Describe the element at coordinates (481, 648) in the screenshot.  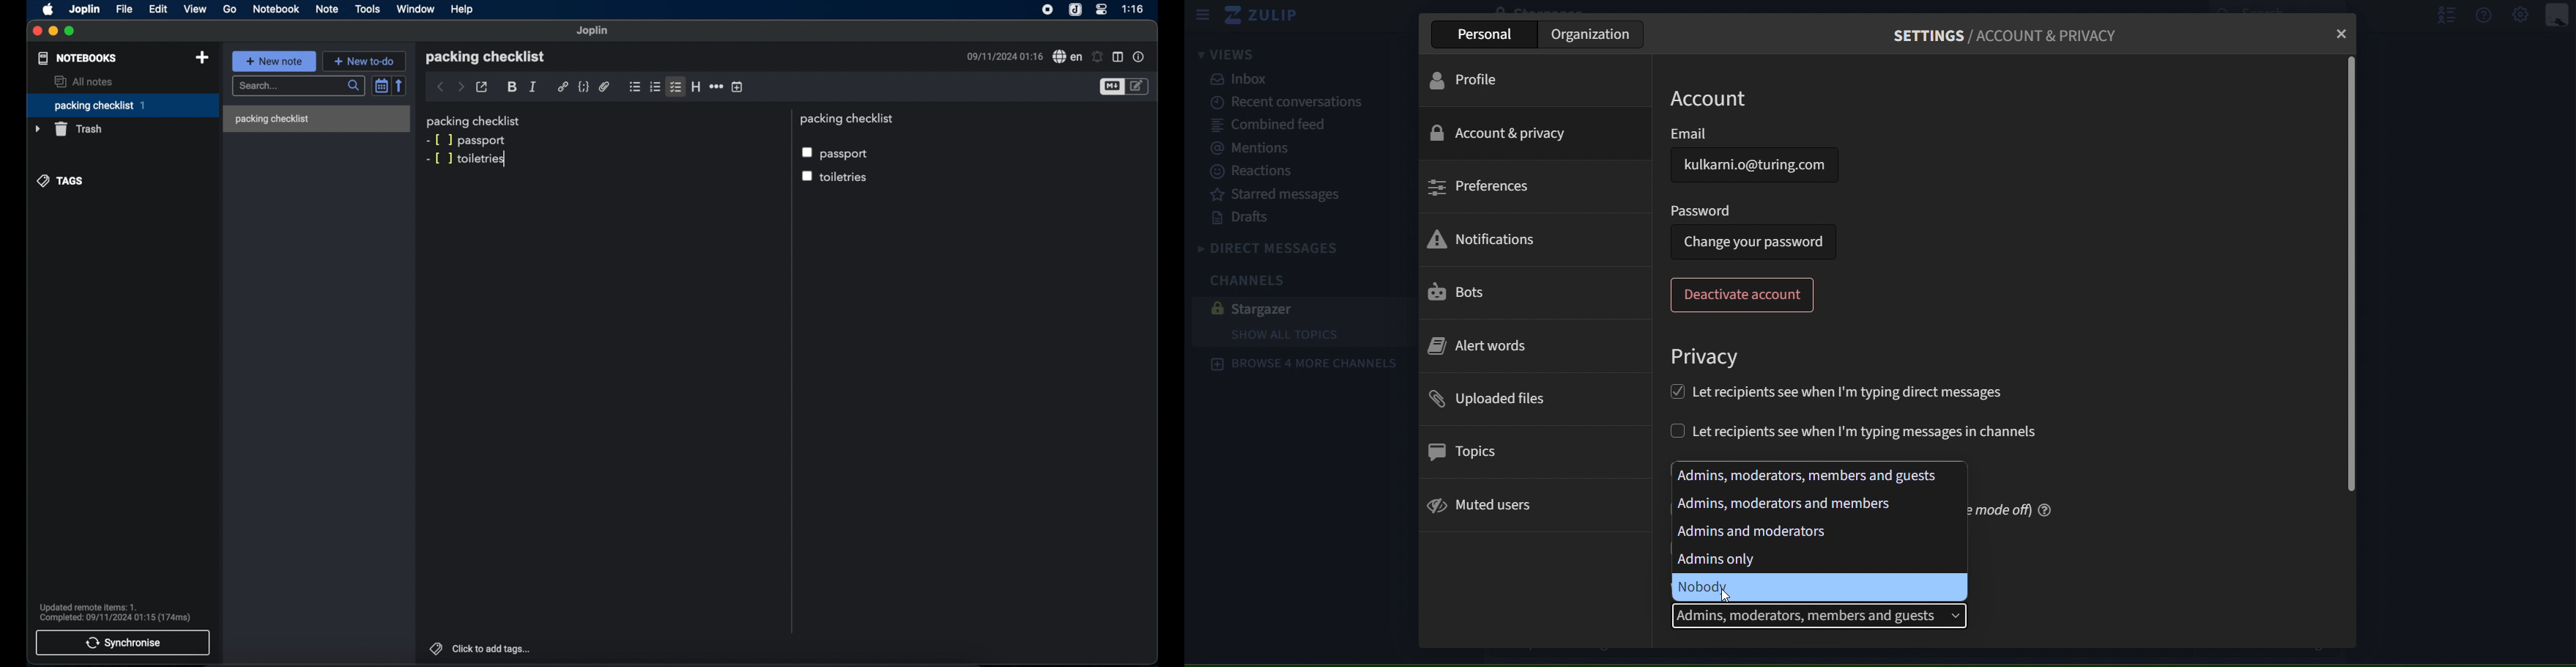
I see `click to add tags` at that location.